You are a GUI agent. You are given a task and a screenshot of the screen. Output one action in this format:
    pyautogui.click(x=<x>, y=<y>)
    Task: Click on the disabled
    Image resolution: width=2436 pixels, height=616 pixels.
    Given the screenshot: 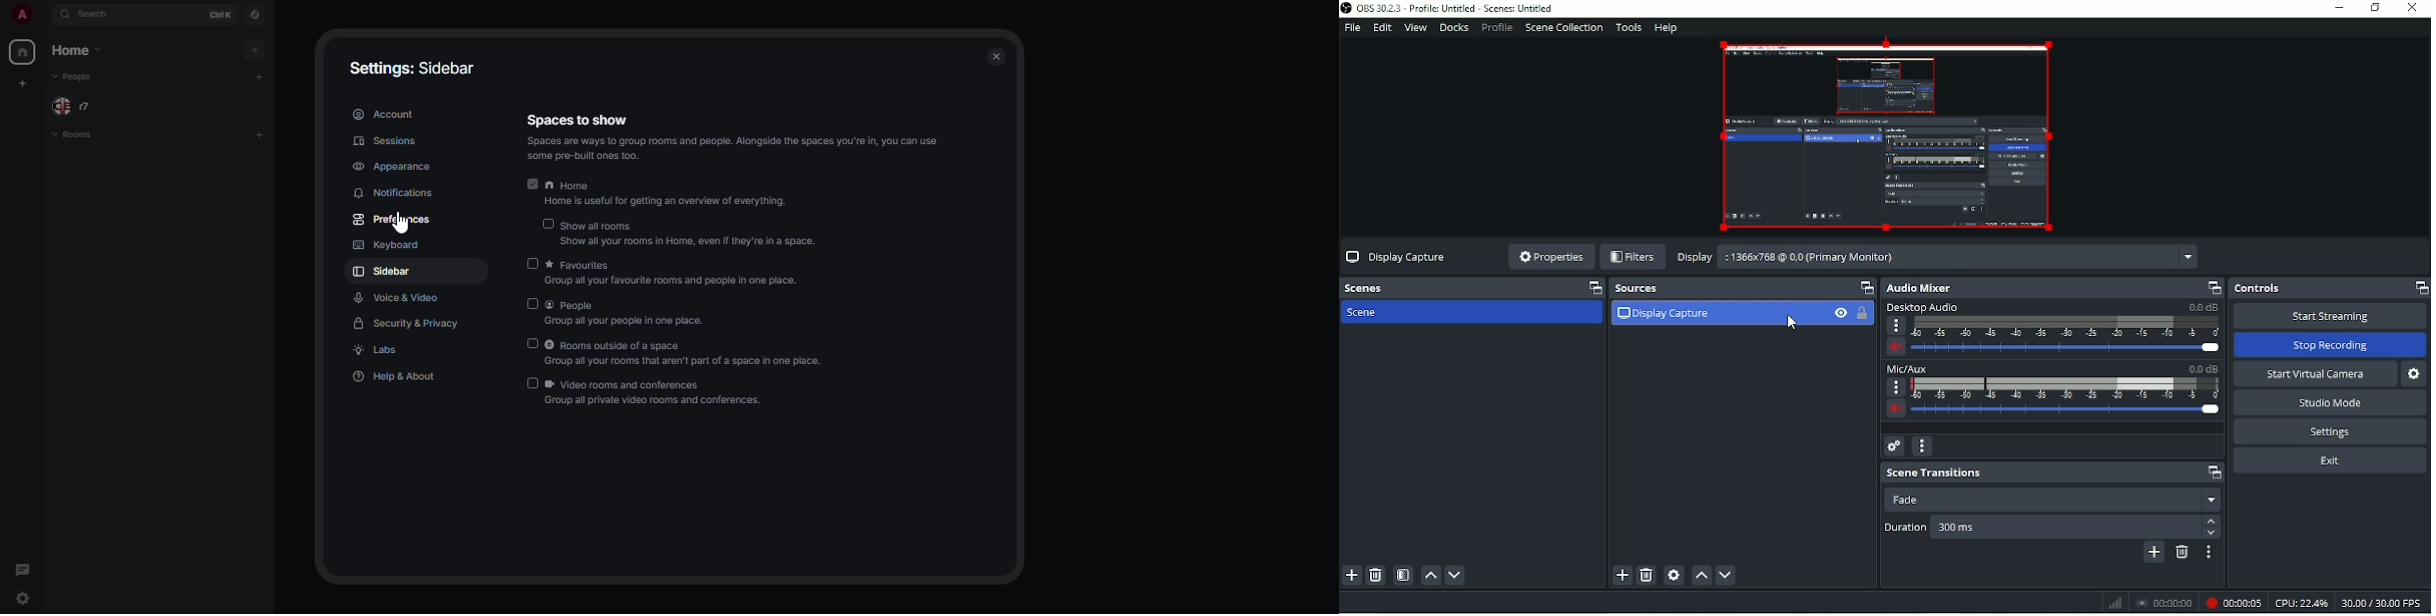 What is the action you would take?
    pyautogui.click(x=549, y=223)
    